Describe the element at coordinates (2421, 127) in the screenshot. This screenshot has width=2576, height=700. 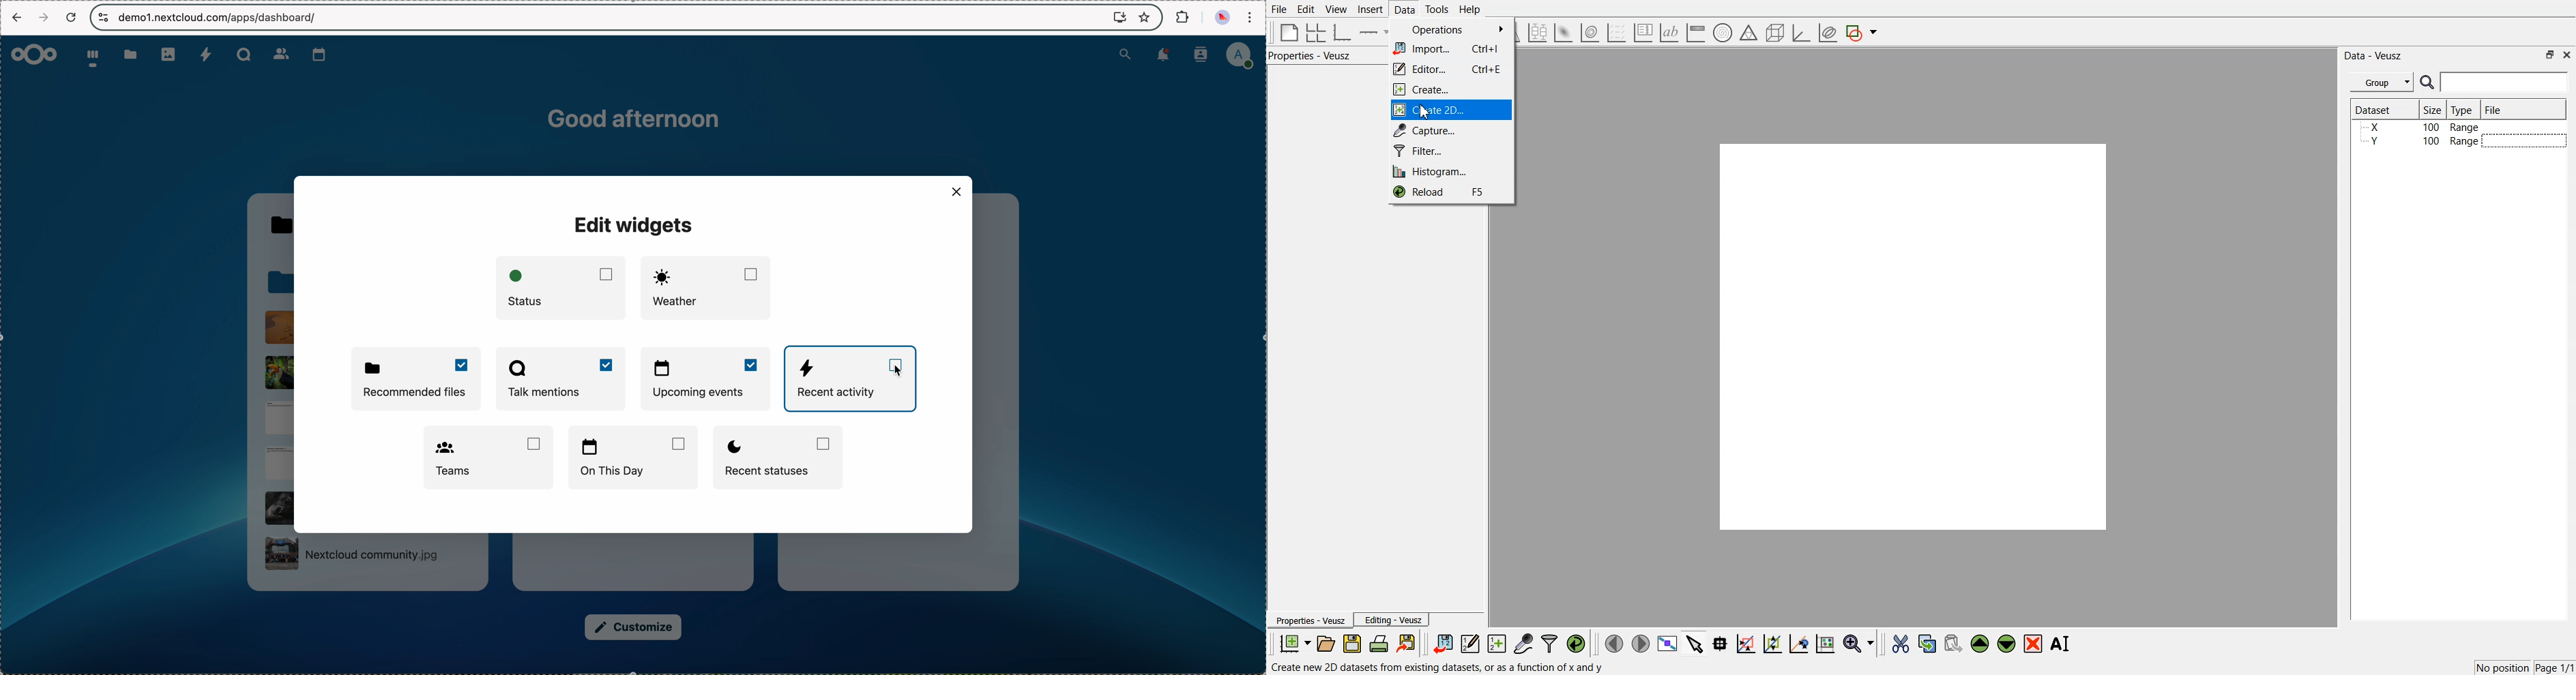
I see `X 100 Range` at that location.